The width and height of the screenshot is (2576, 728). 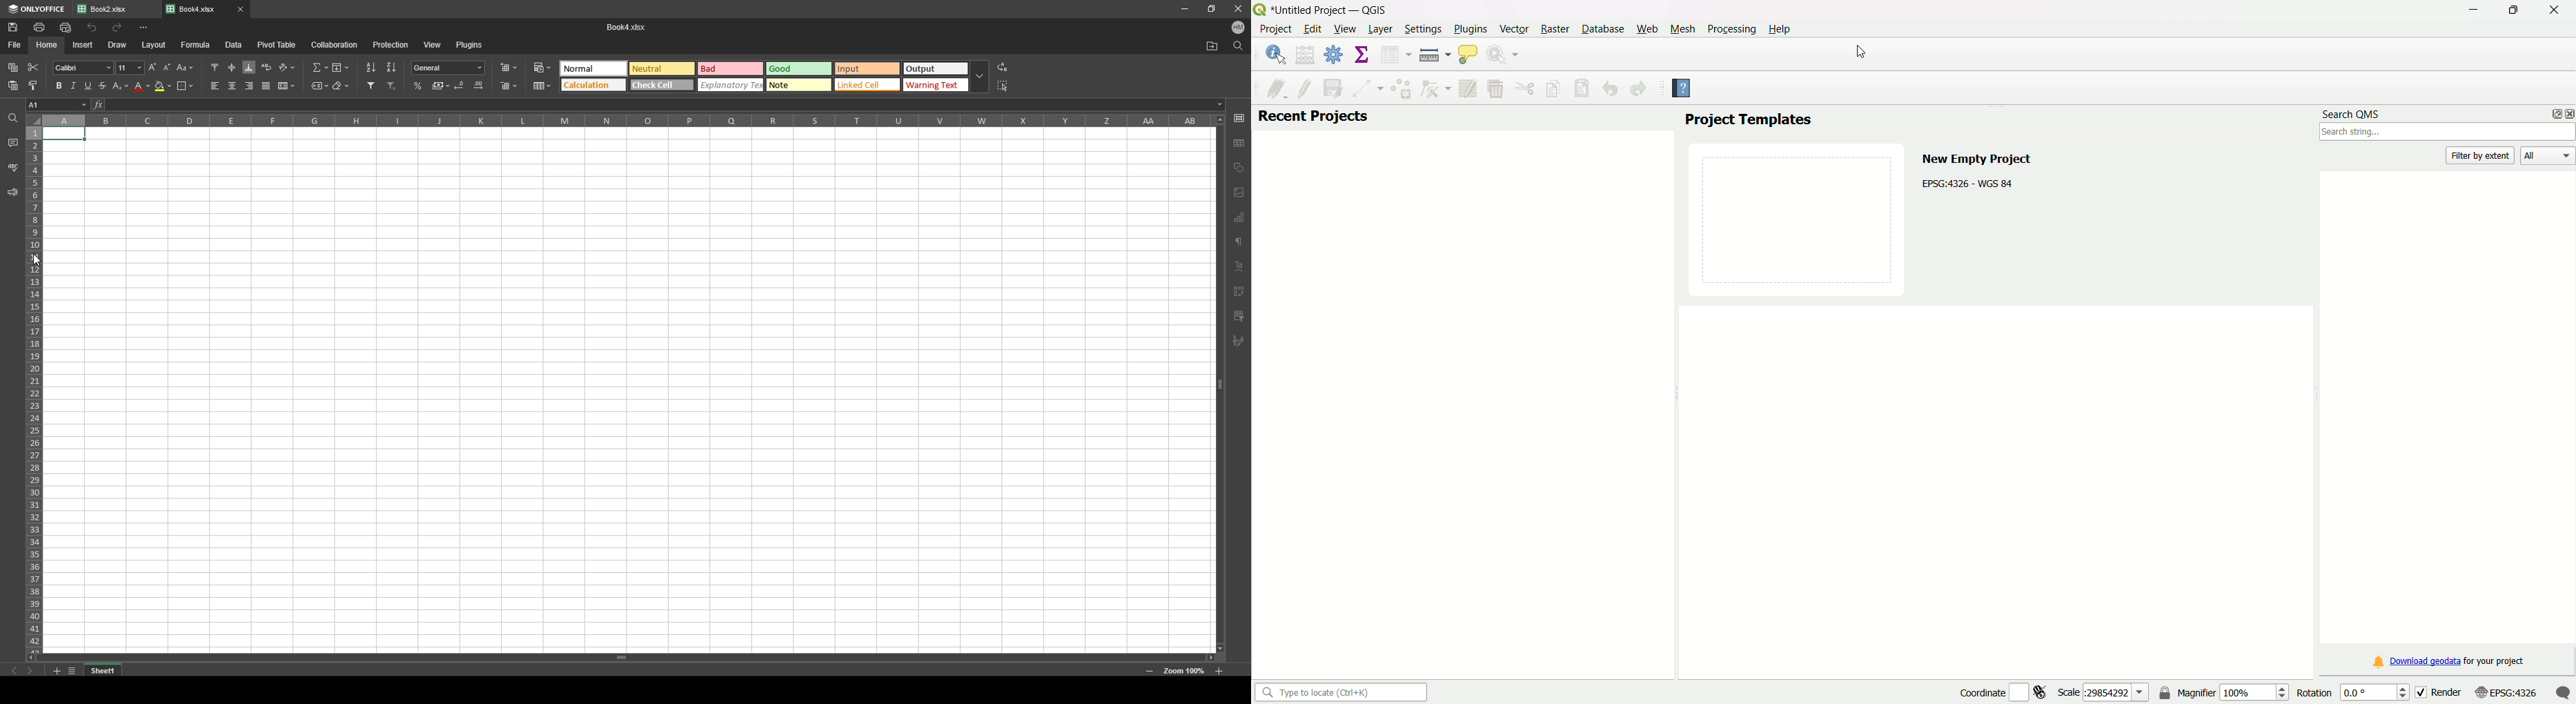 What do you see at coordinates (340, 68) in the screenshot?
I see `fill` at bounding box center [340, 68].